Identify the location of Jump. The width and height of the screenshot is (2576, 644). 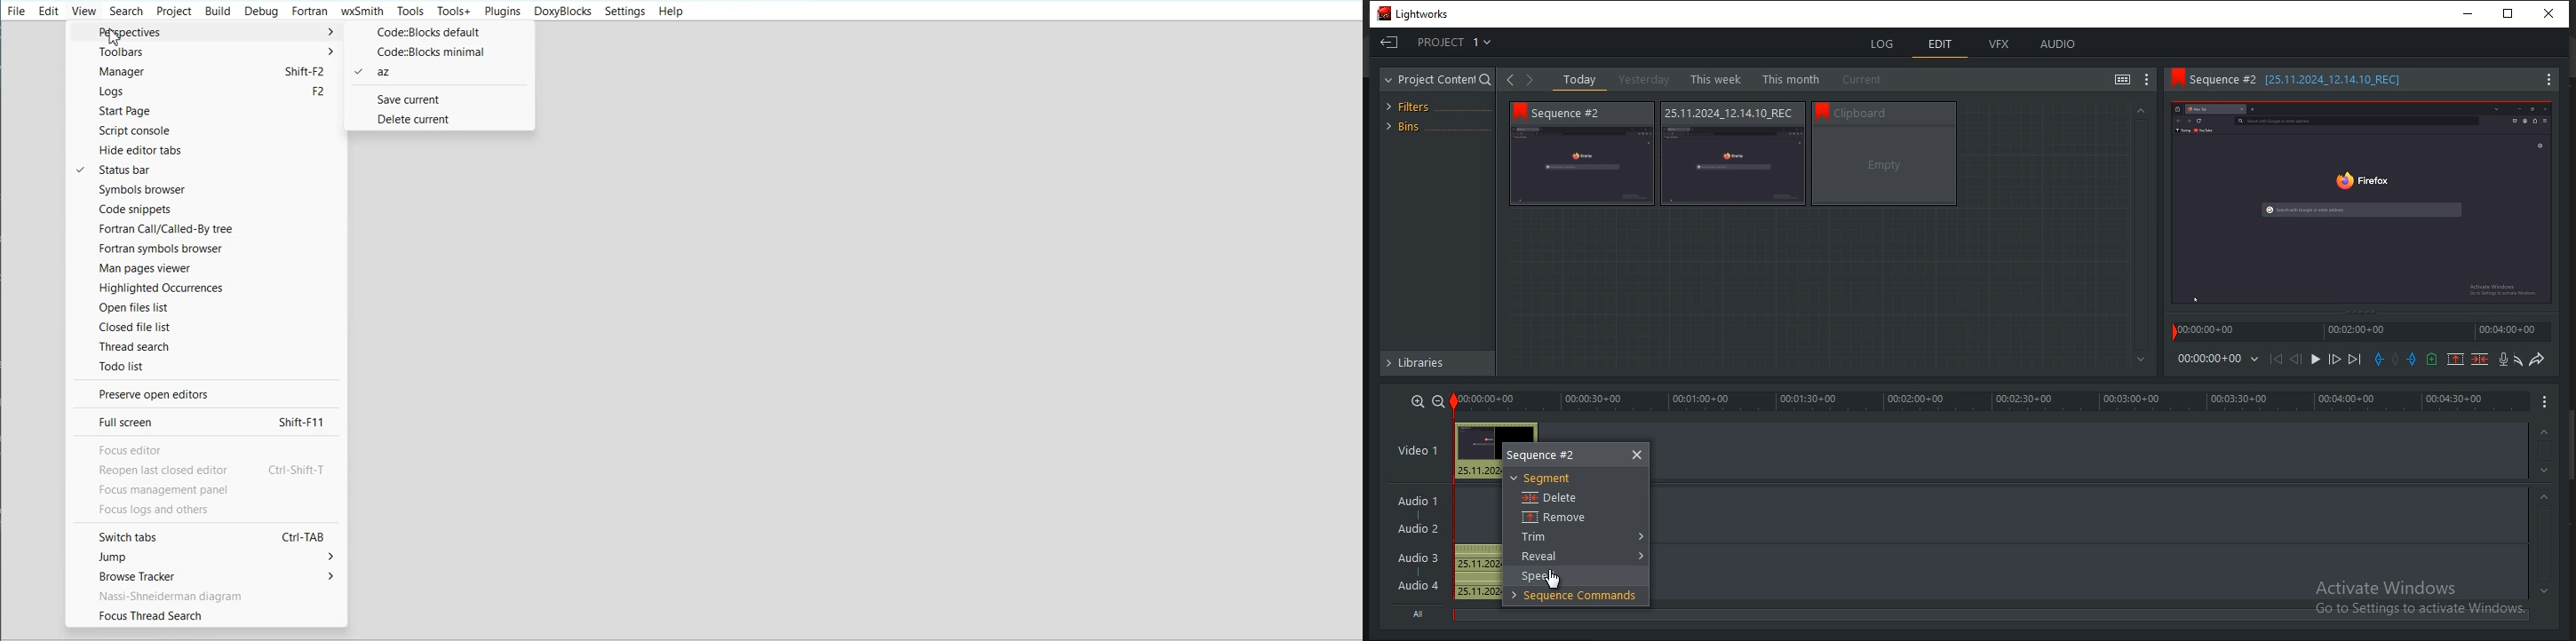
(213, 557).